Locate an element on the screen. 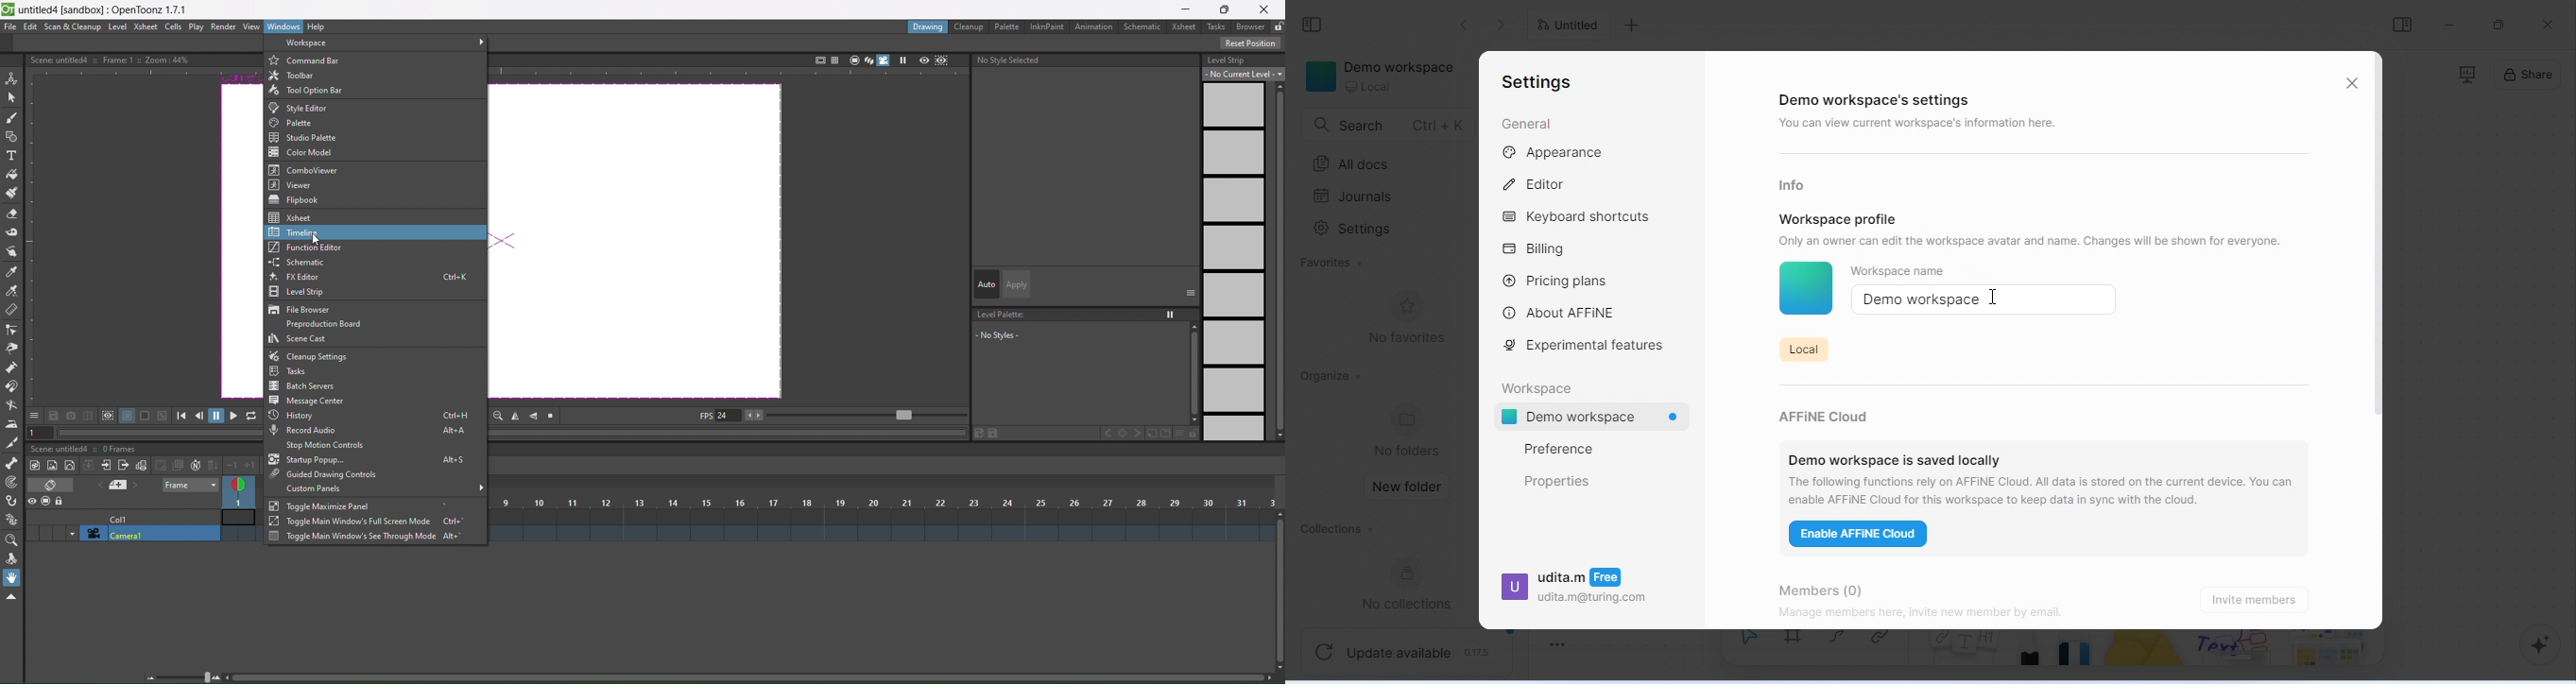  skeleton tool is located at coordinates (12, 462).